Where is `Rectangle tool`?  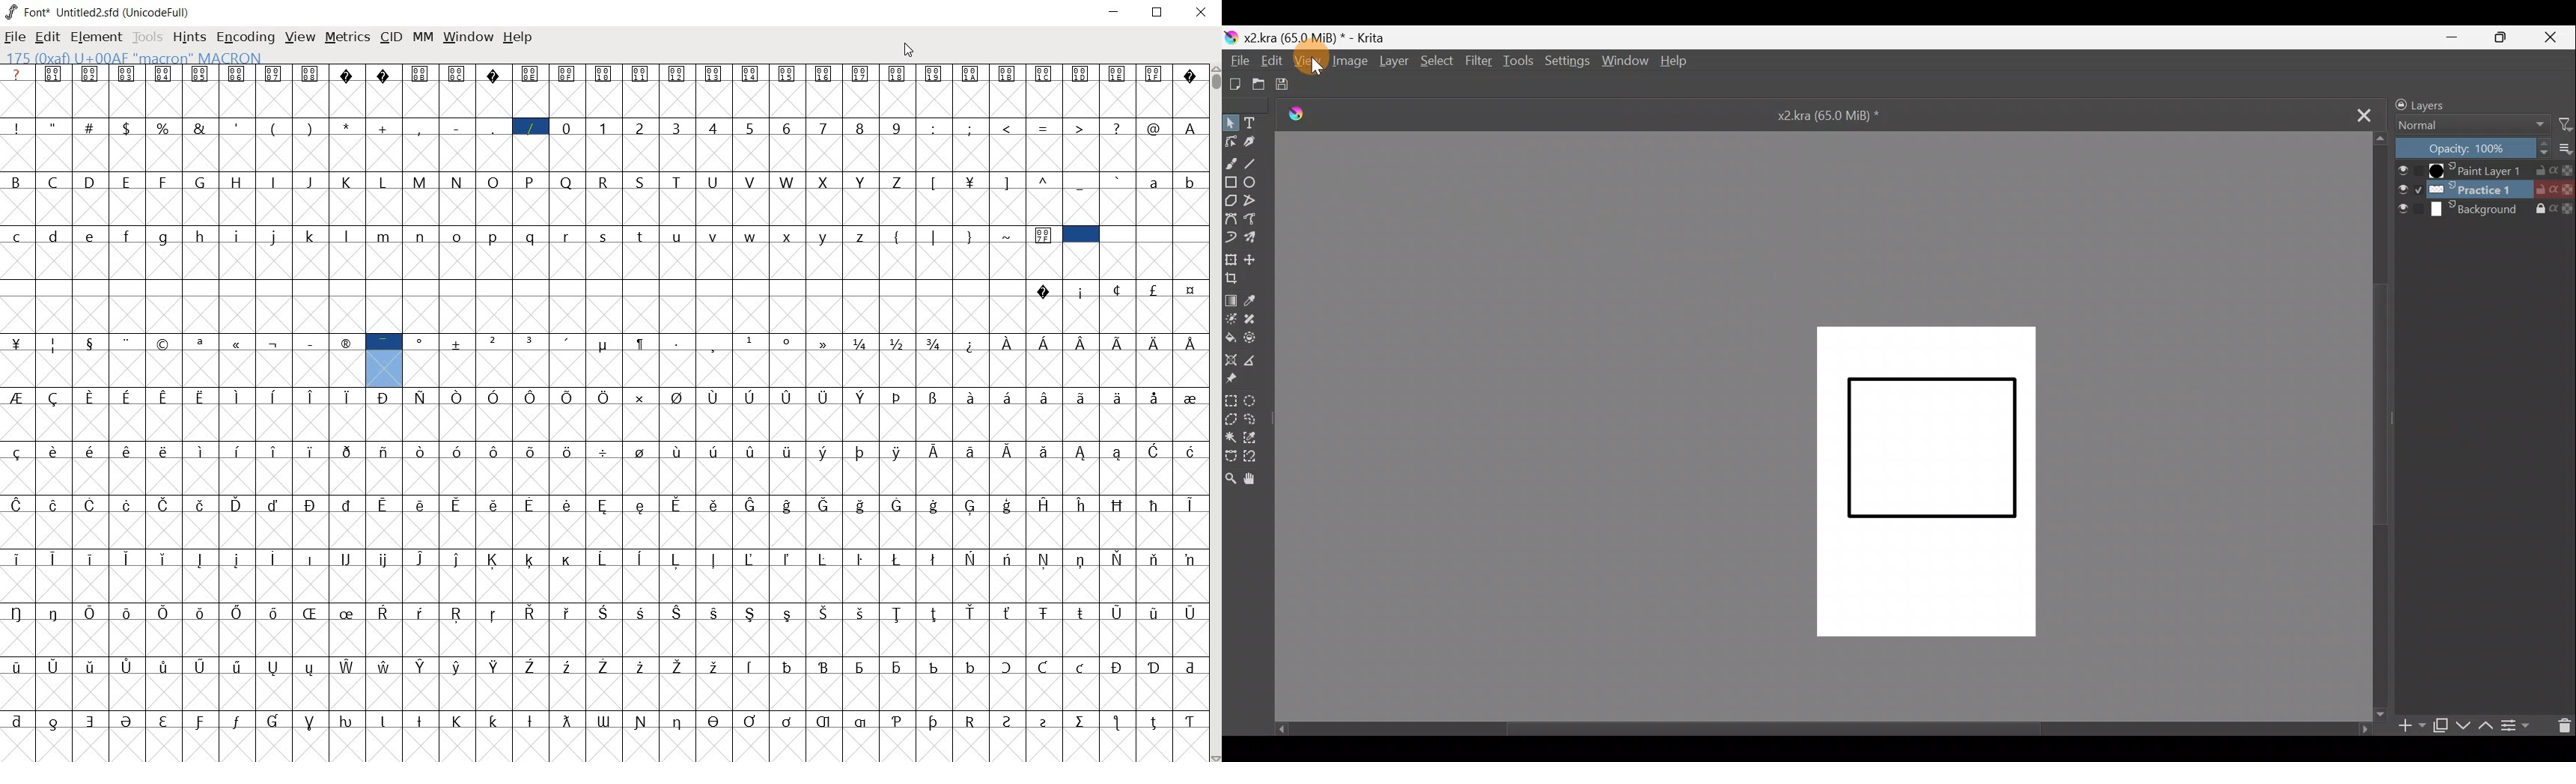
Rectangle tool is located at coordinates (1230, 180).